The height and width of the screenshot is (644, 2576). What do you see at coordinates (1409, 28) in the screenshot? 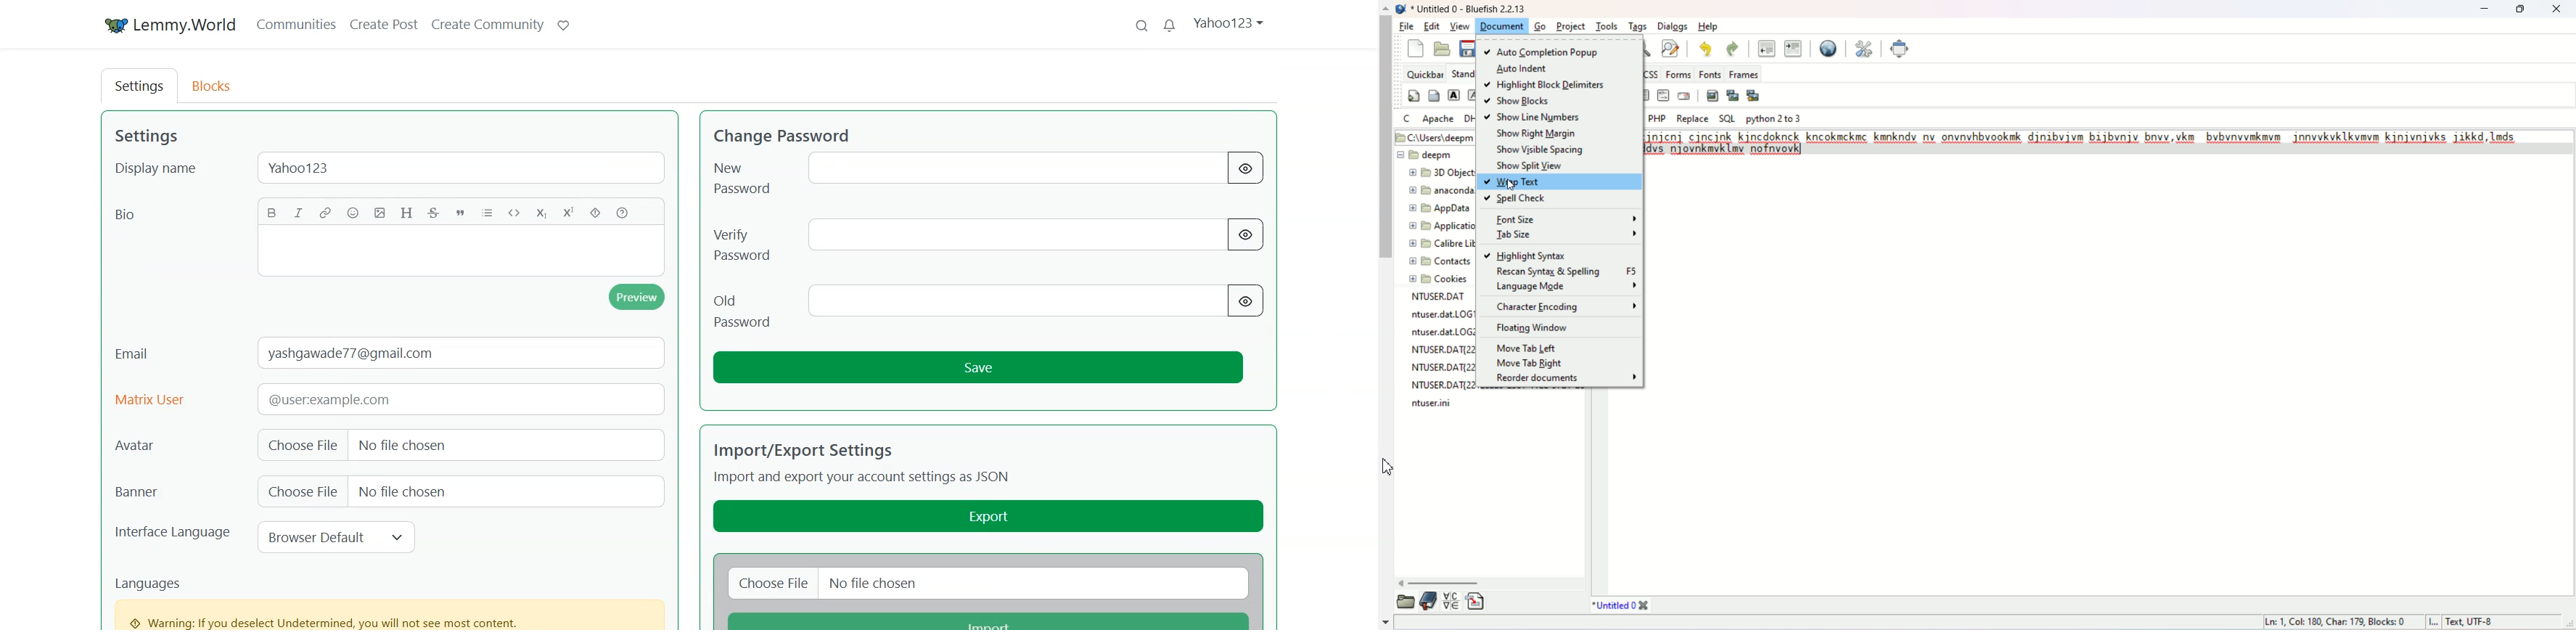
I see `file` at bounding box center [1409, 28].